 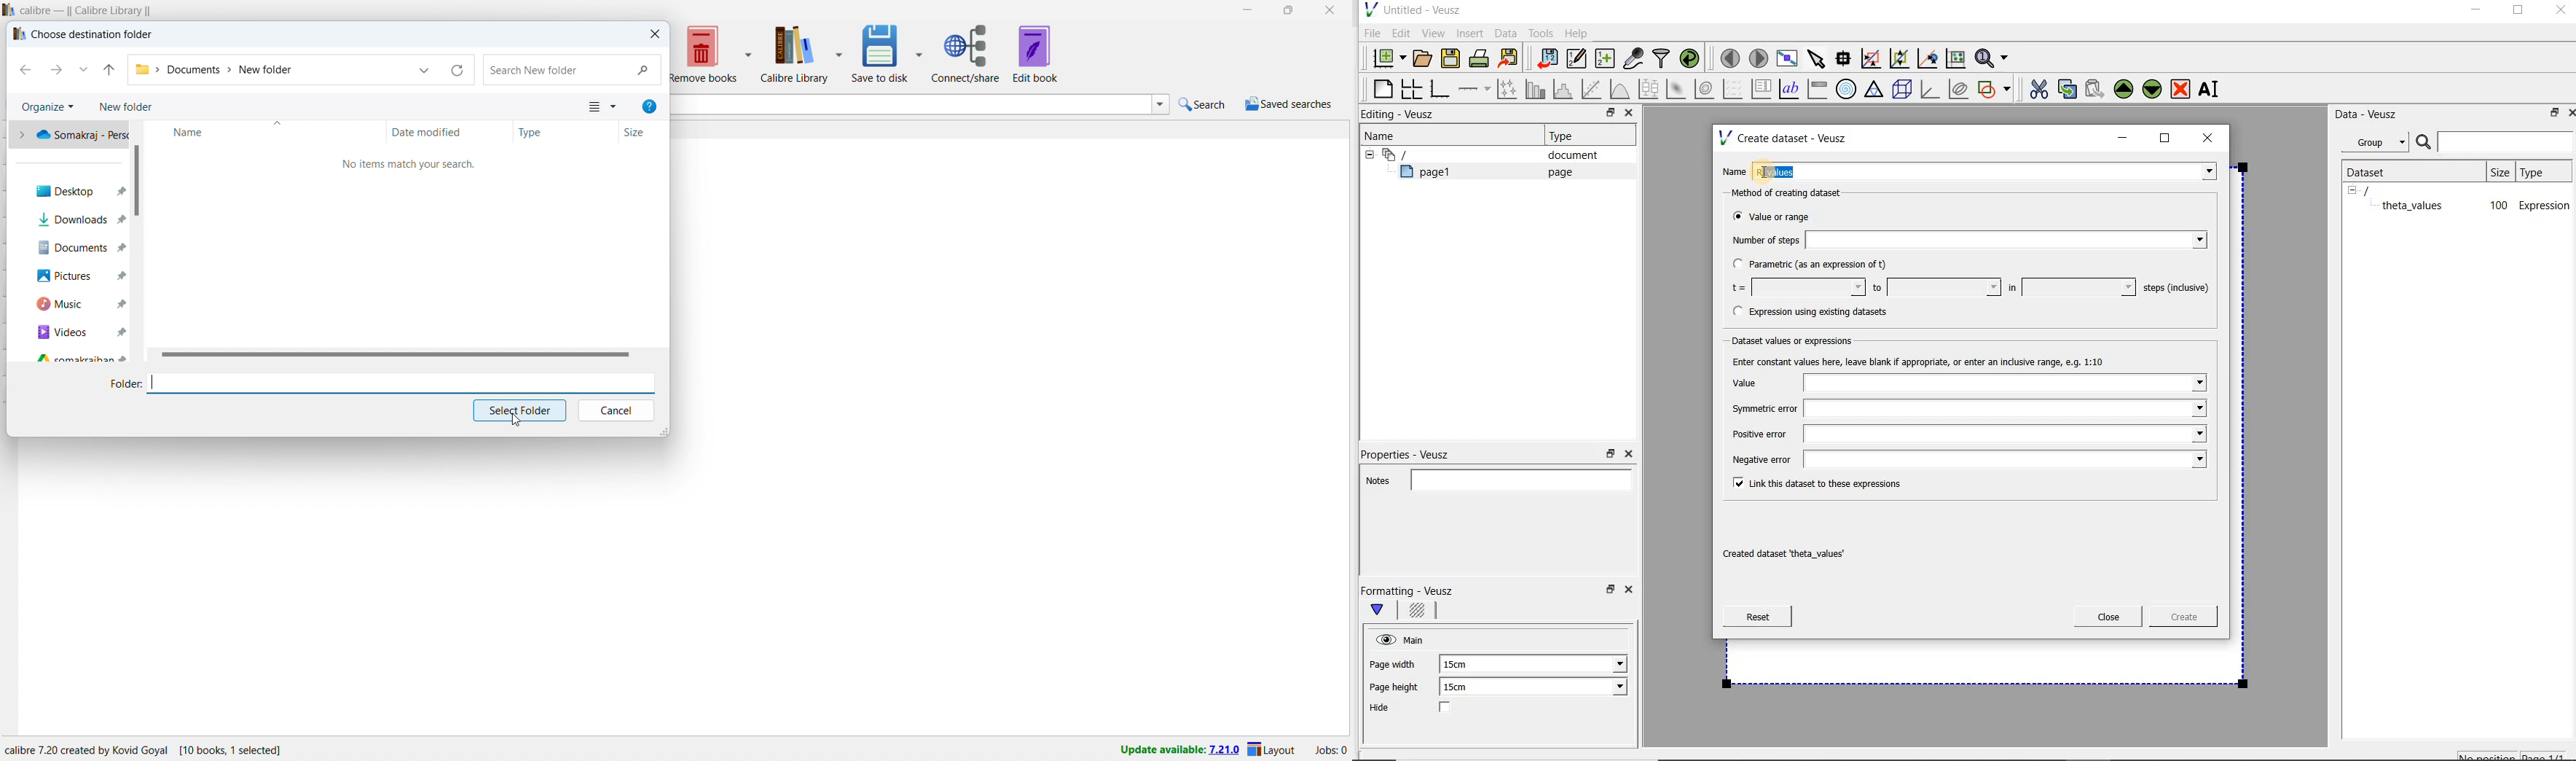 I want to click on sort by date modified, so click(x=449, y=132).